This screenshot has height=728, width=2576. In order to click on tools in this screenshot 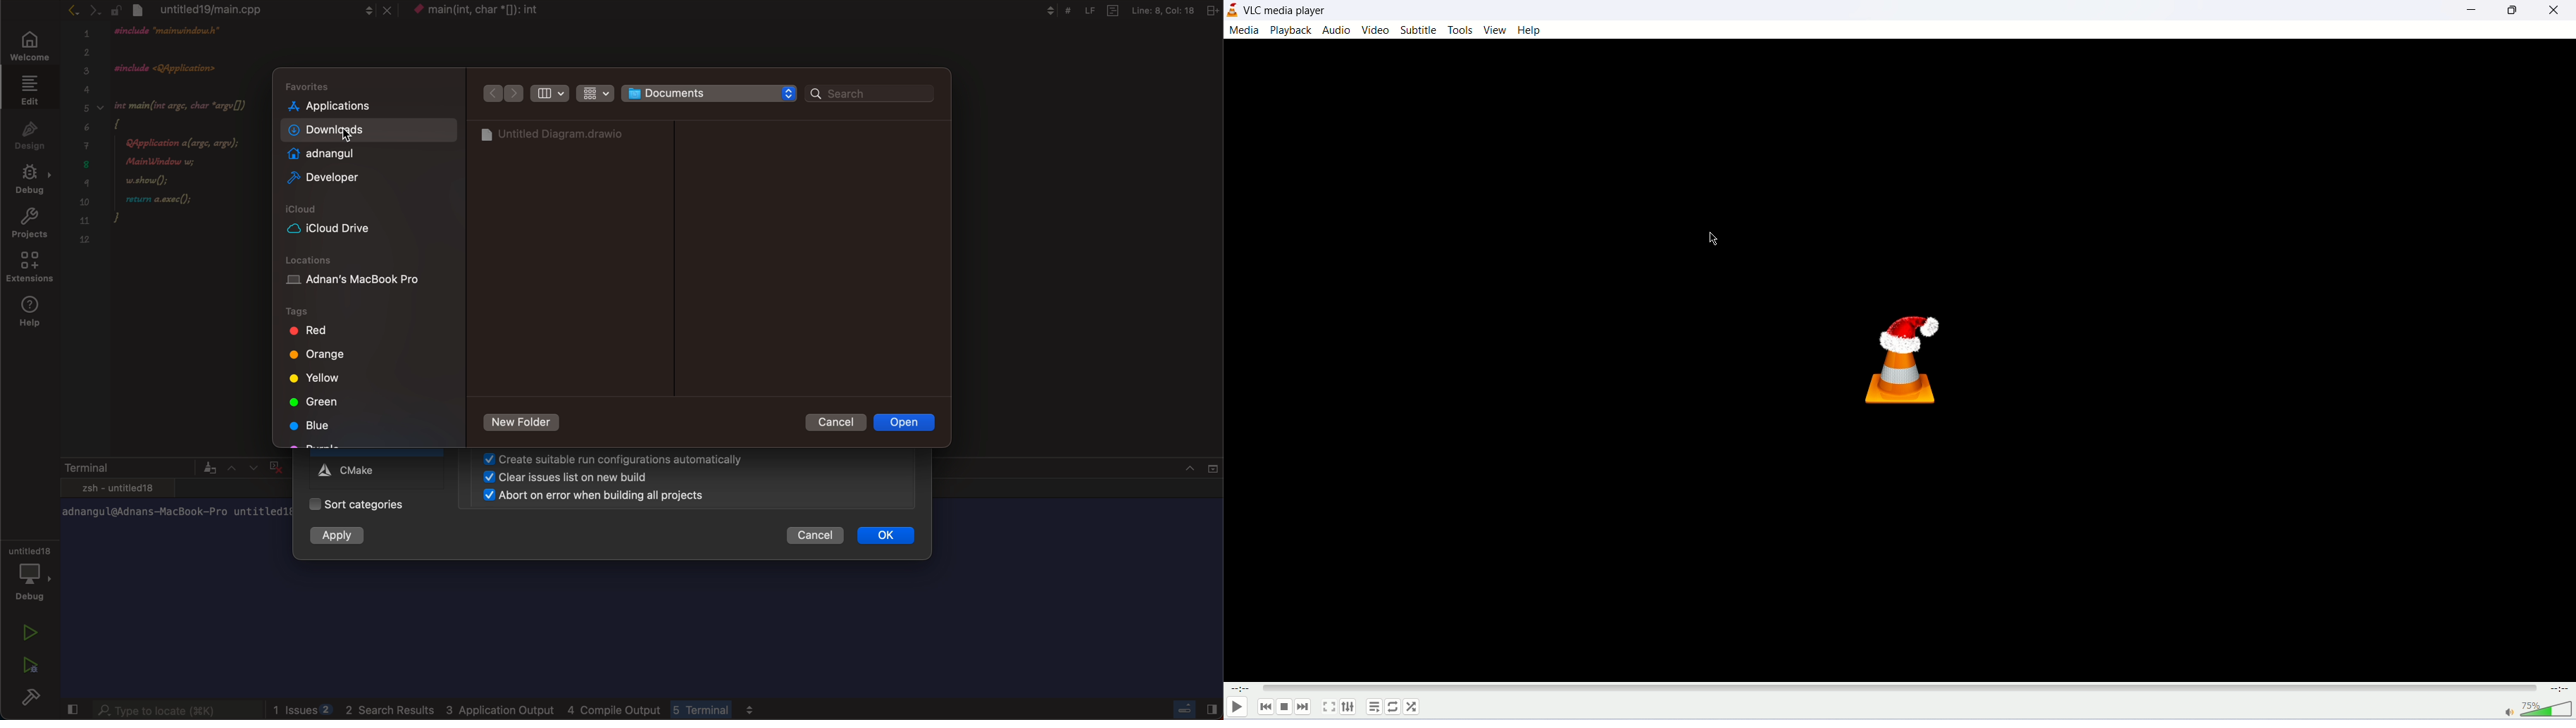, I will do `click(1460, 30)`.